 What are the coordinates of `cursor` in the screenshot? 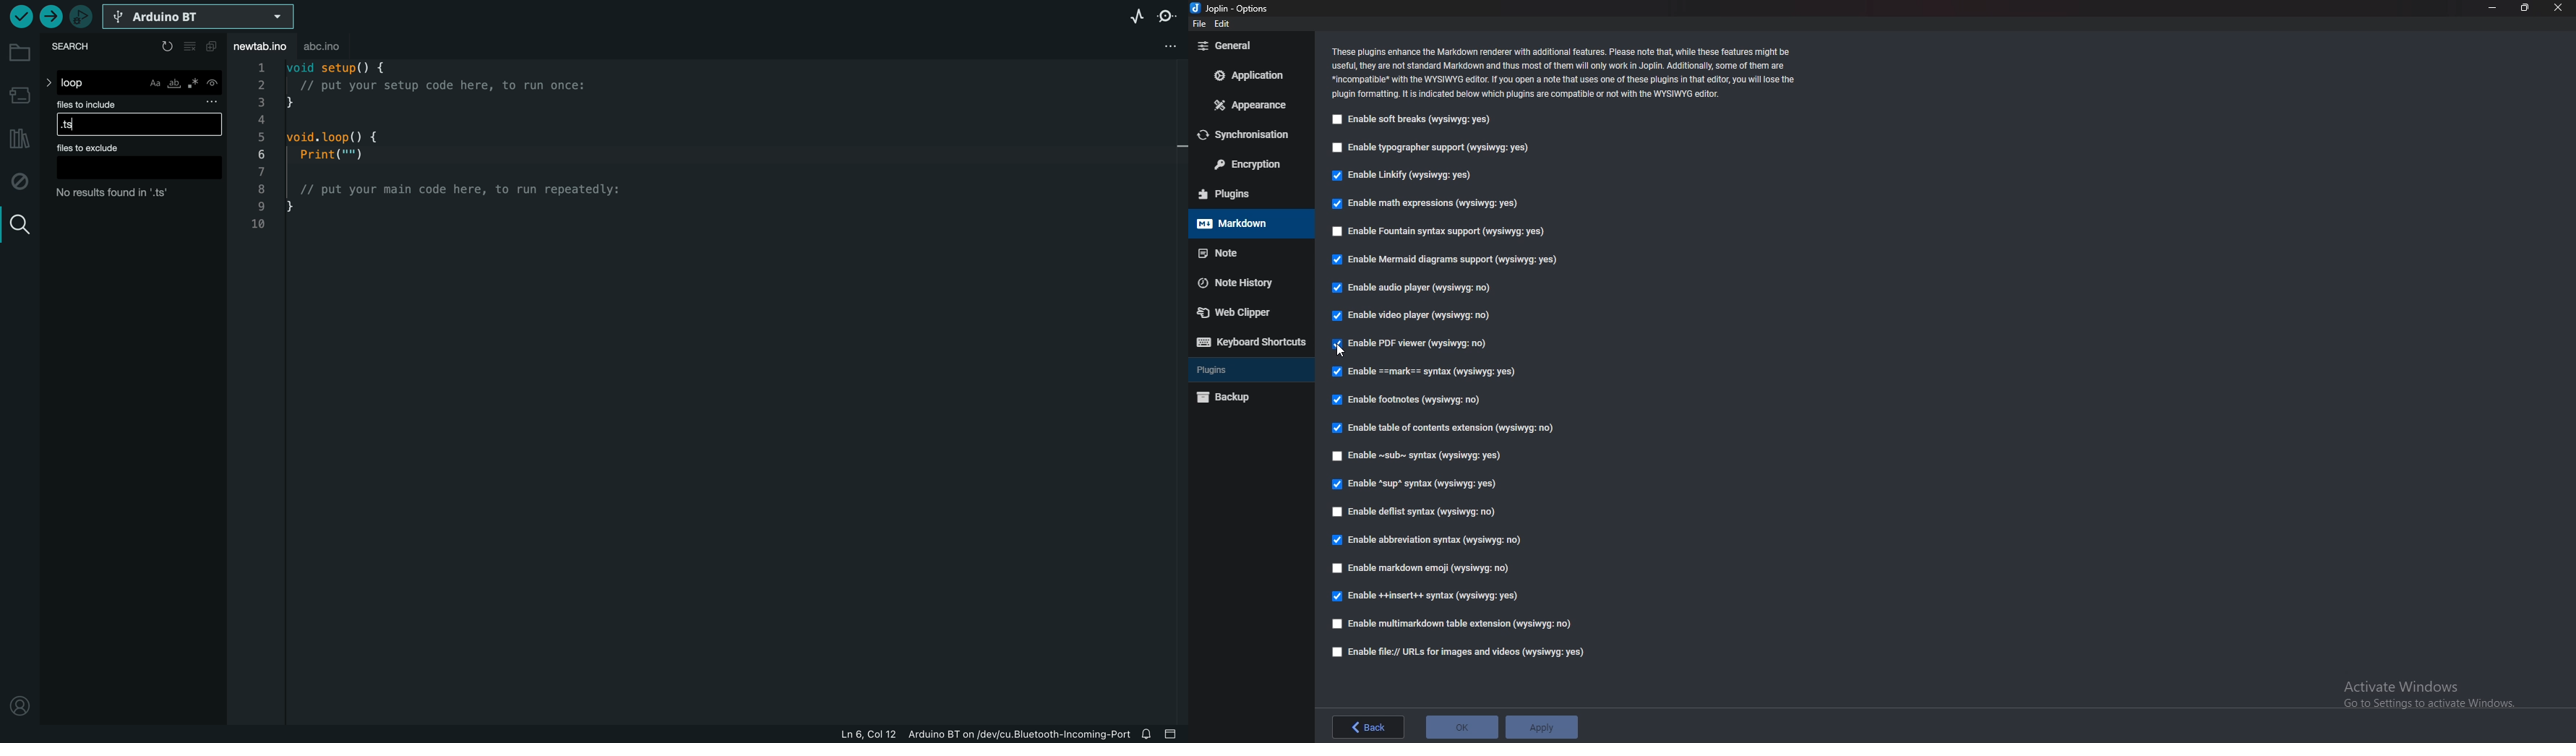 It's located at (1342, 354).